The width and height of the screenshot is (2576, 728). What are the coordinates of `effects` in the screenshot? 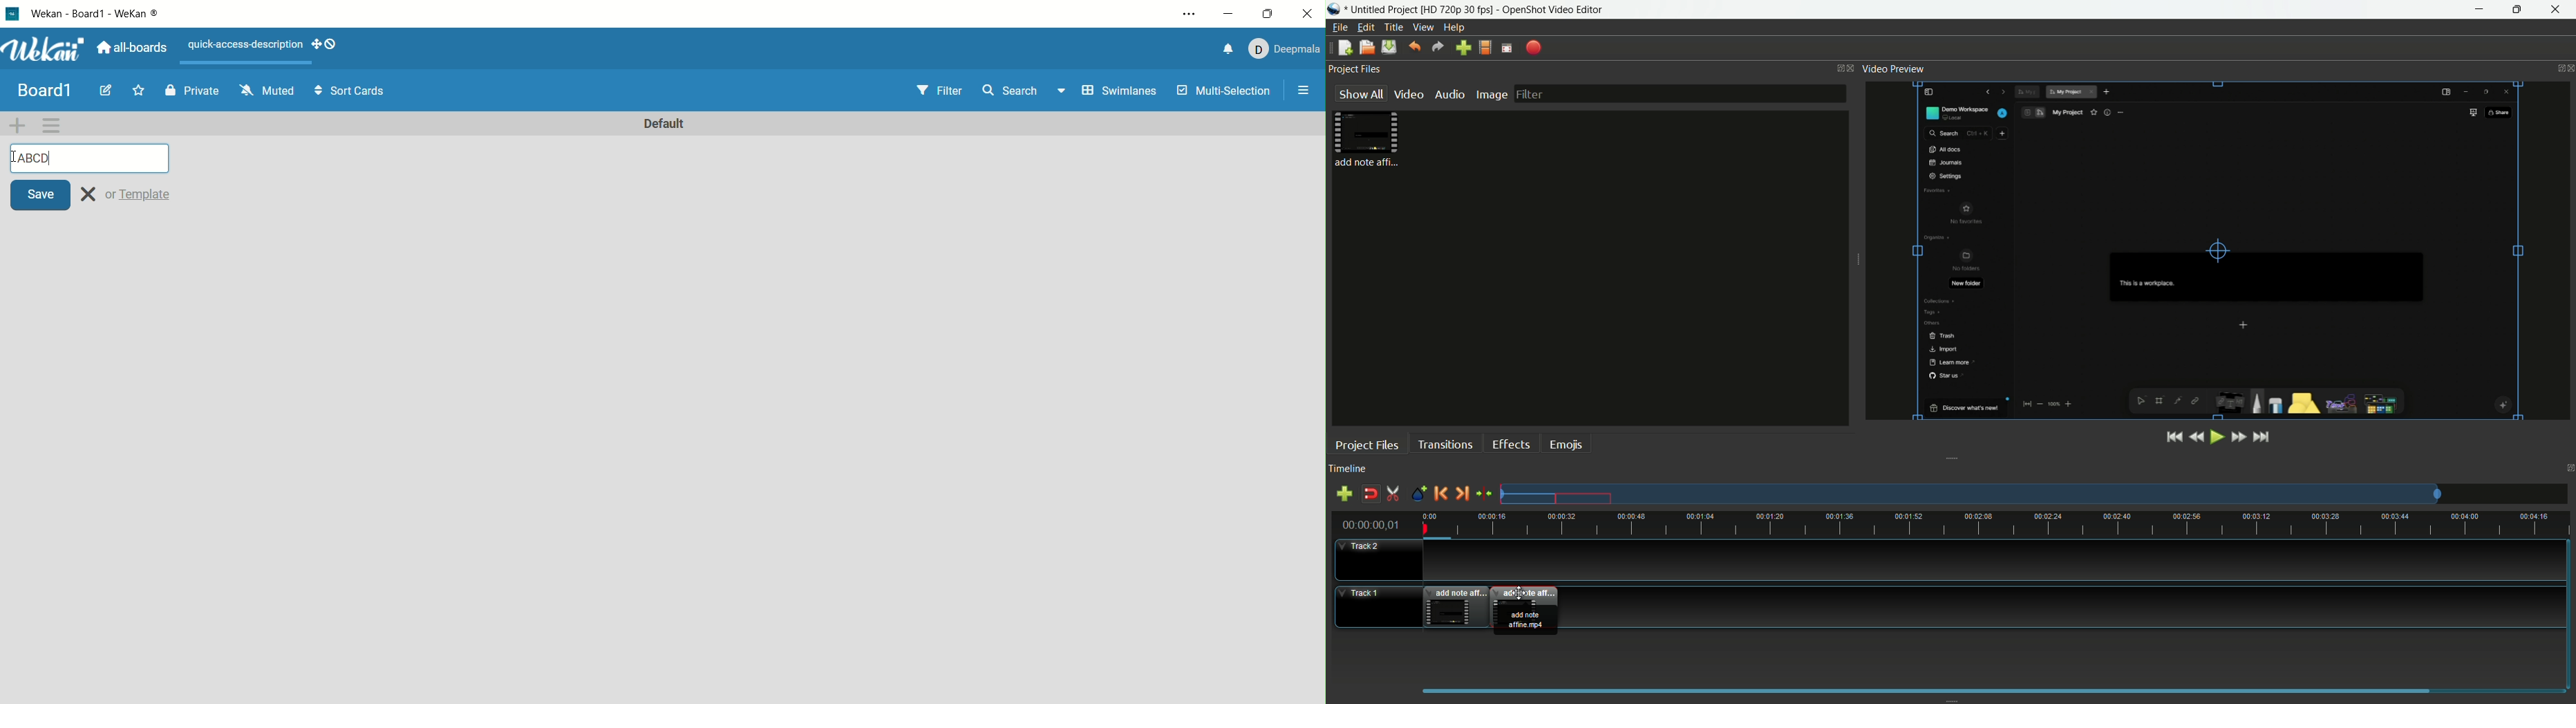 It's located at (1511, 445).